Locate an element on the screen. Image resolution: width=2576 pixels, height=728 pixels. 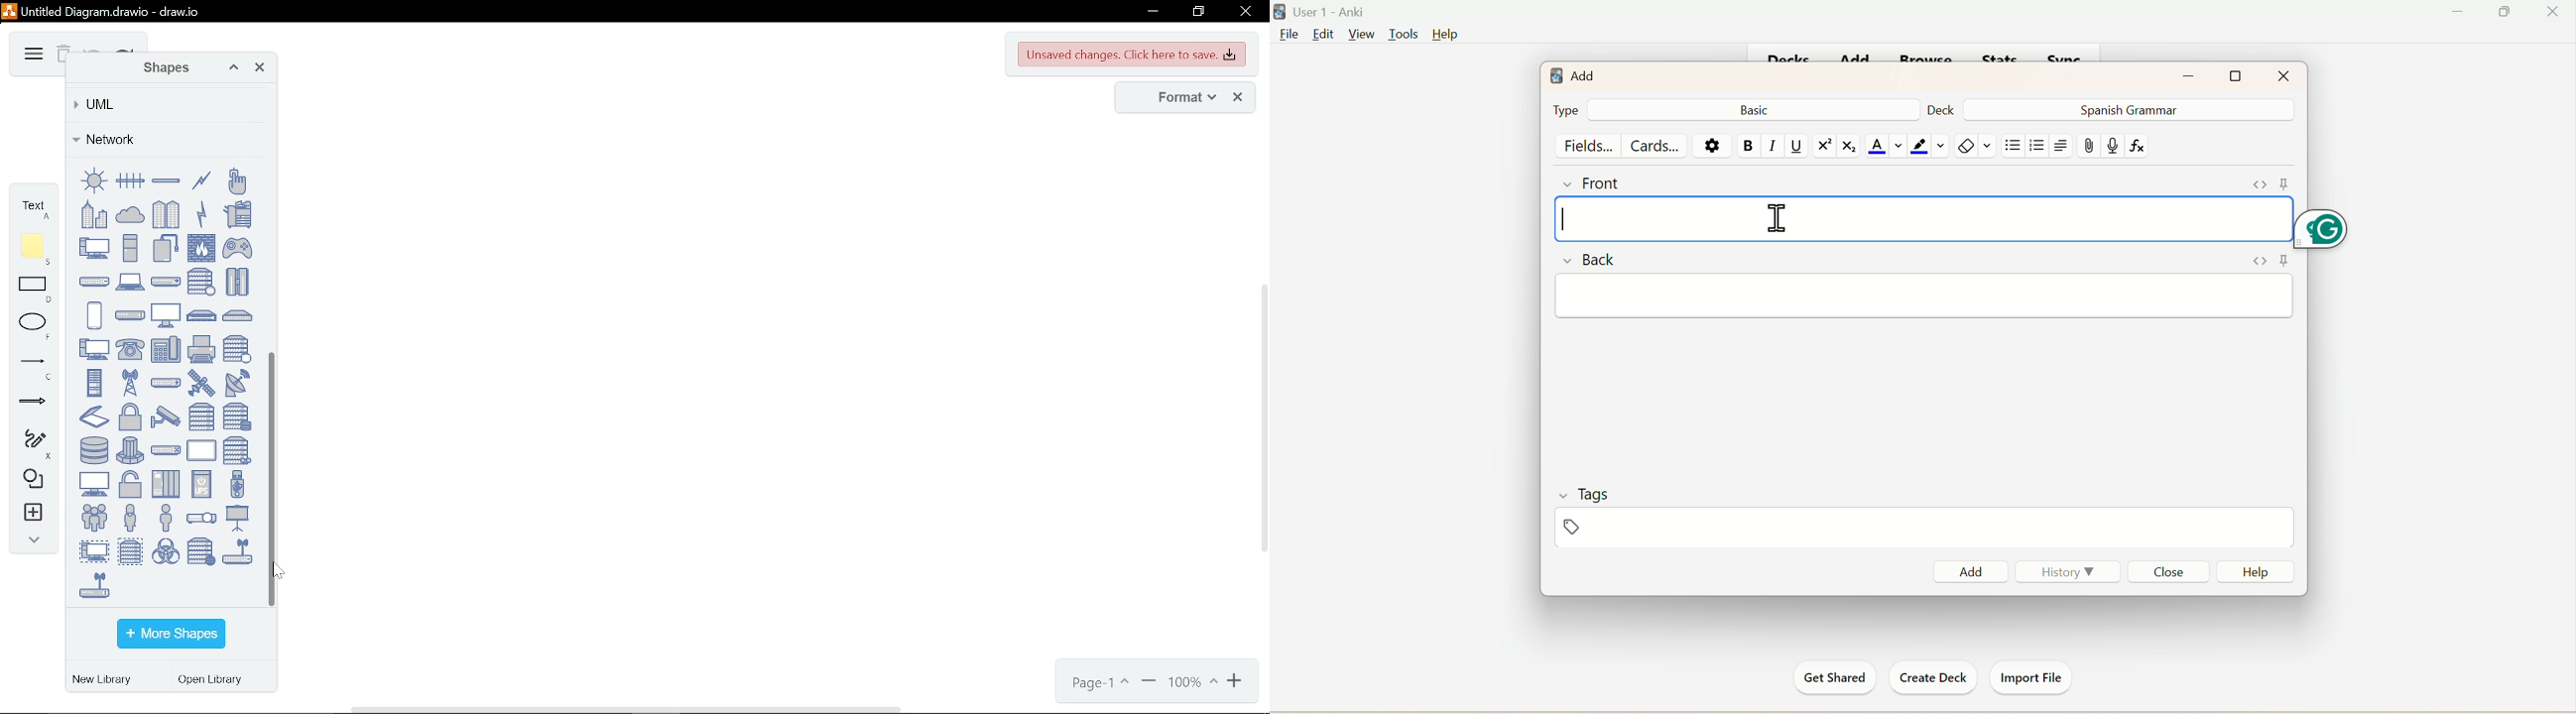
scanner is located at coordinates (94, 416).